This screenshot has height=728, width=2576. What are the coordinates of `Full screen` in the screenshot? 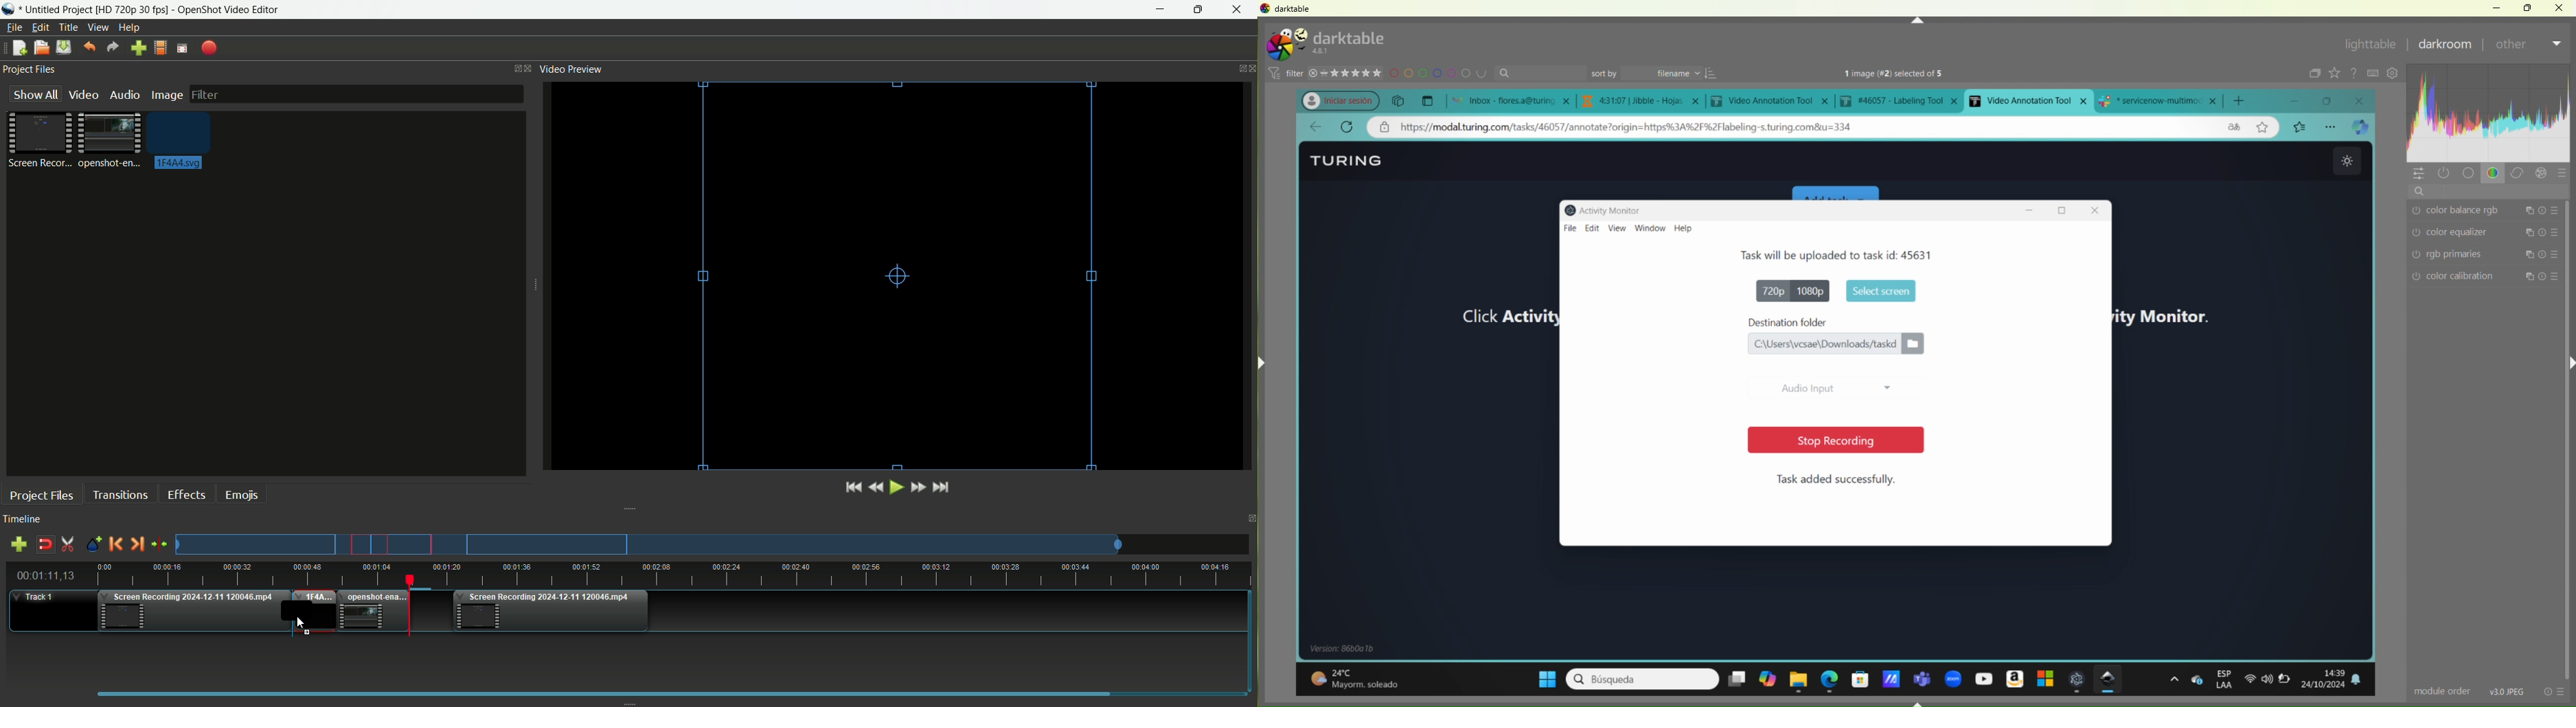 It's located at (182, 48).